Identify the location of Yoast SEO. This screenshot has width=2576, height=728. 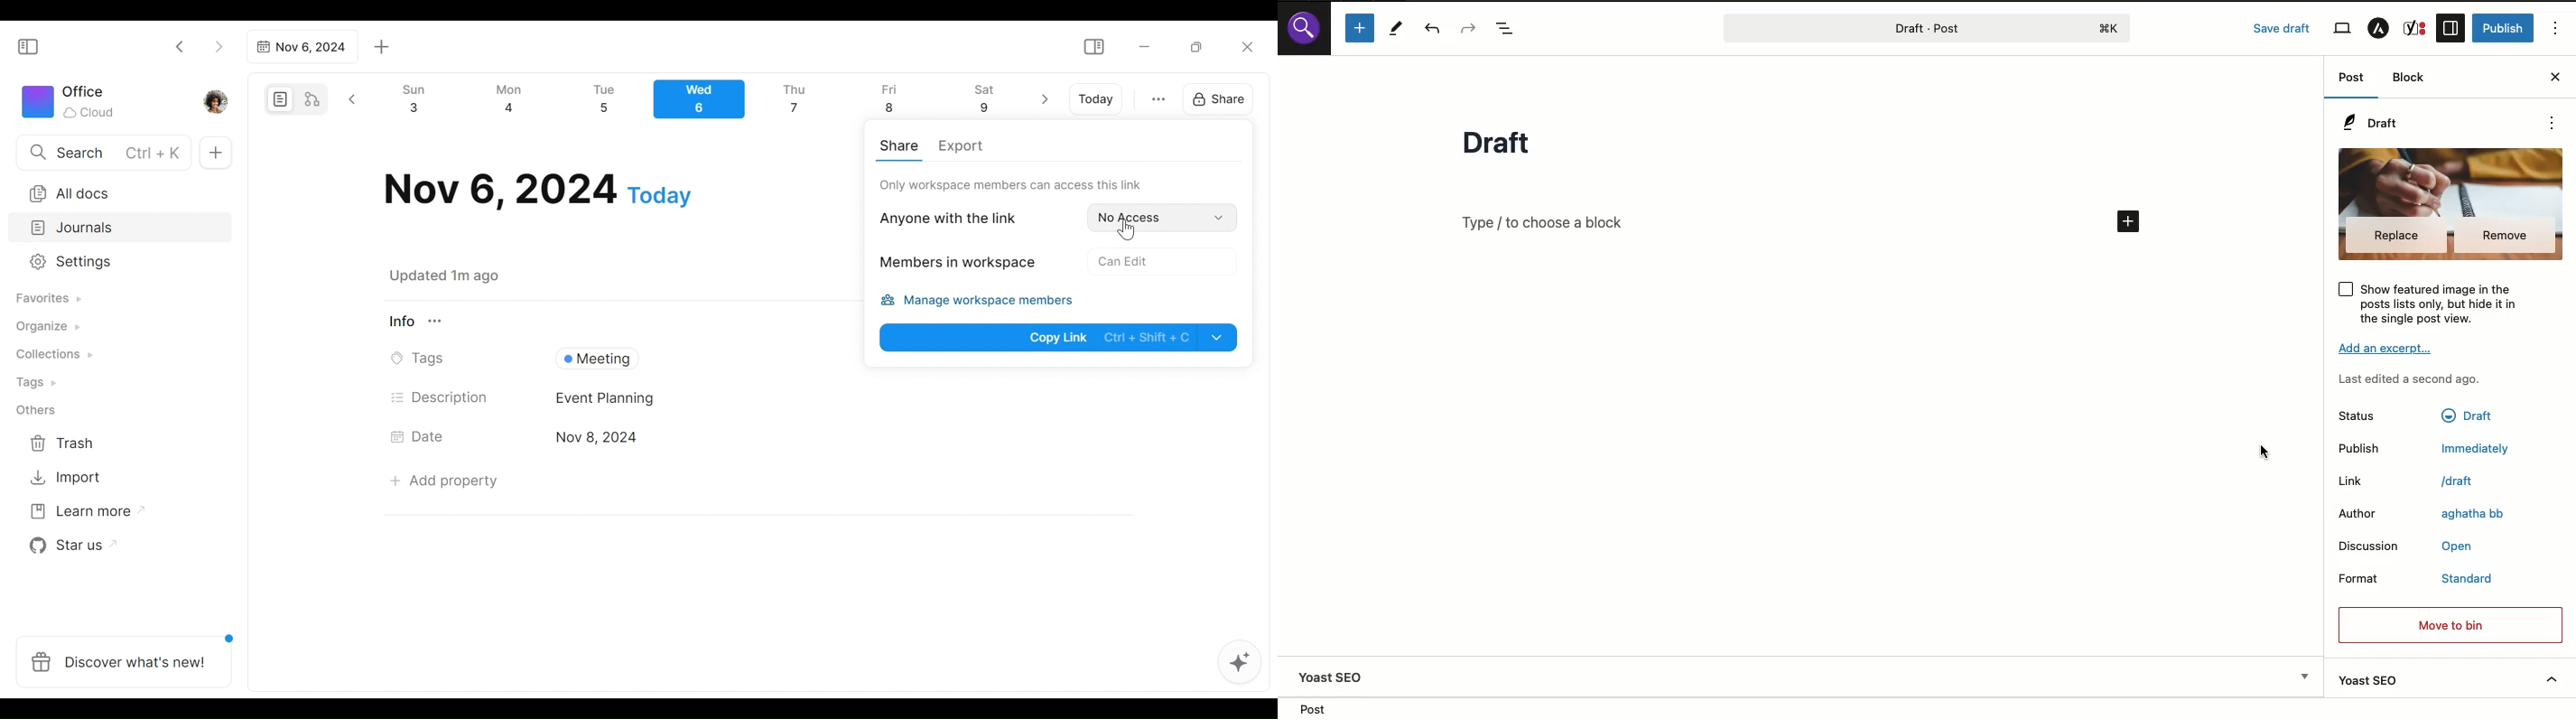
(1332, 677).